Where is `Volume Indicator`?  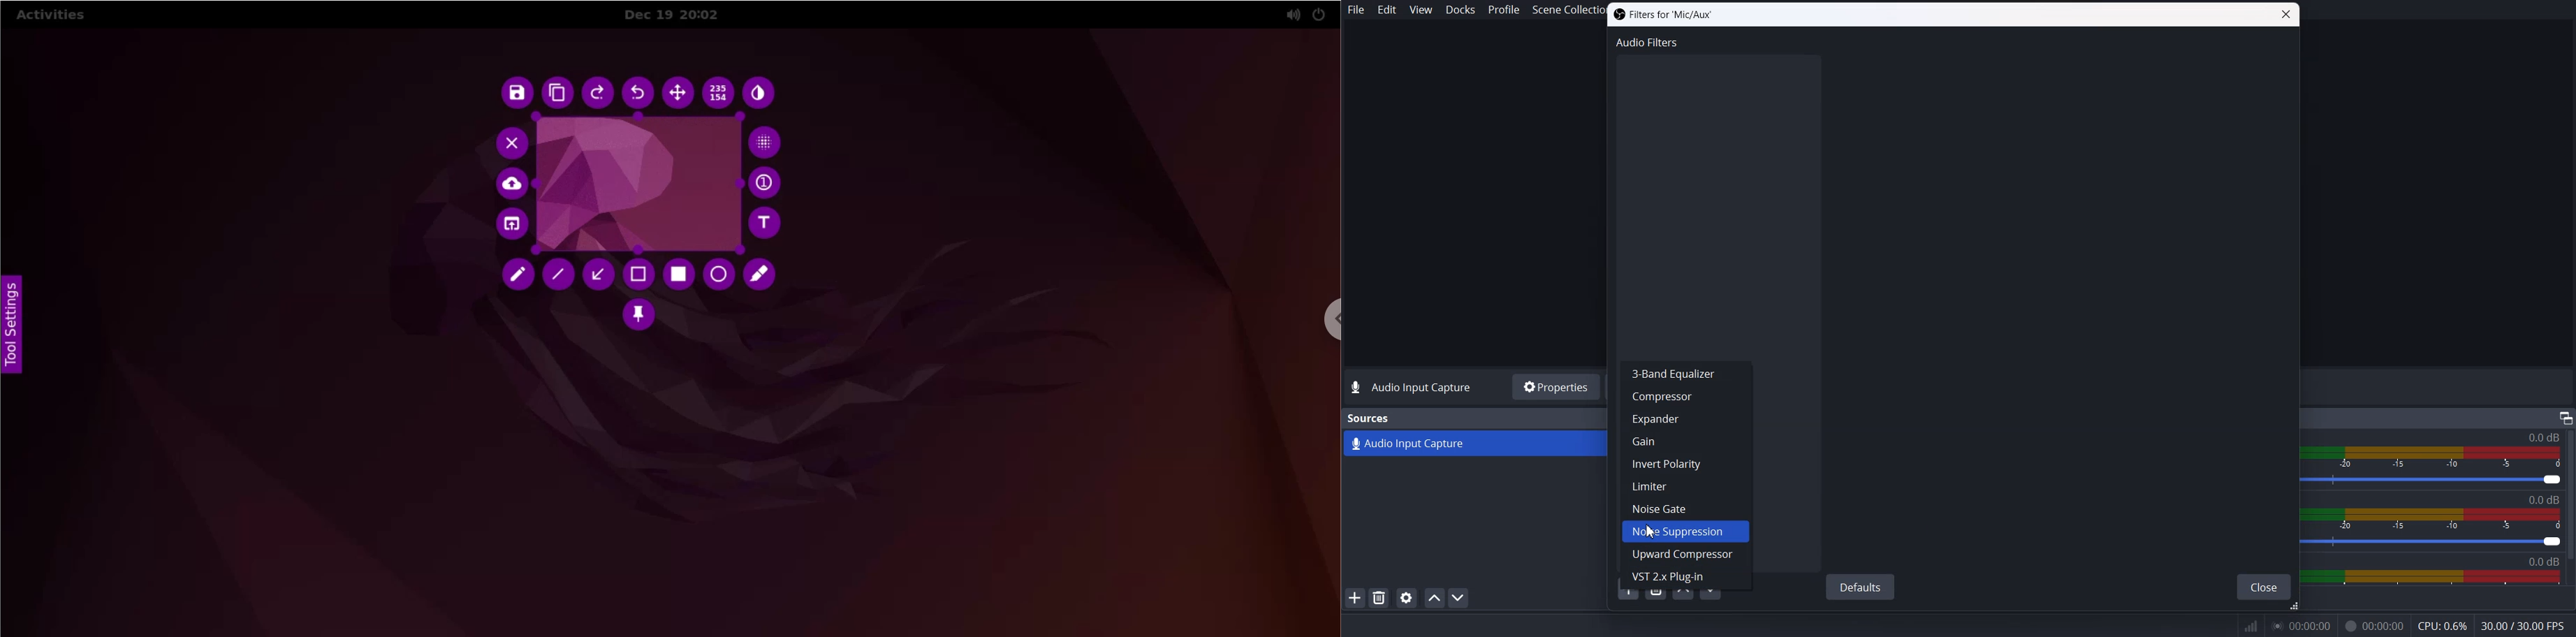 Volume Indicator is located at coordinates (2442, 520).